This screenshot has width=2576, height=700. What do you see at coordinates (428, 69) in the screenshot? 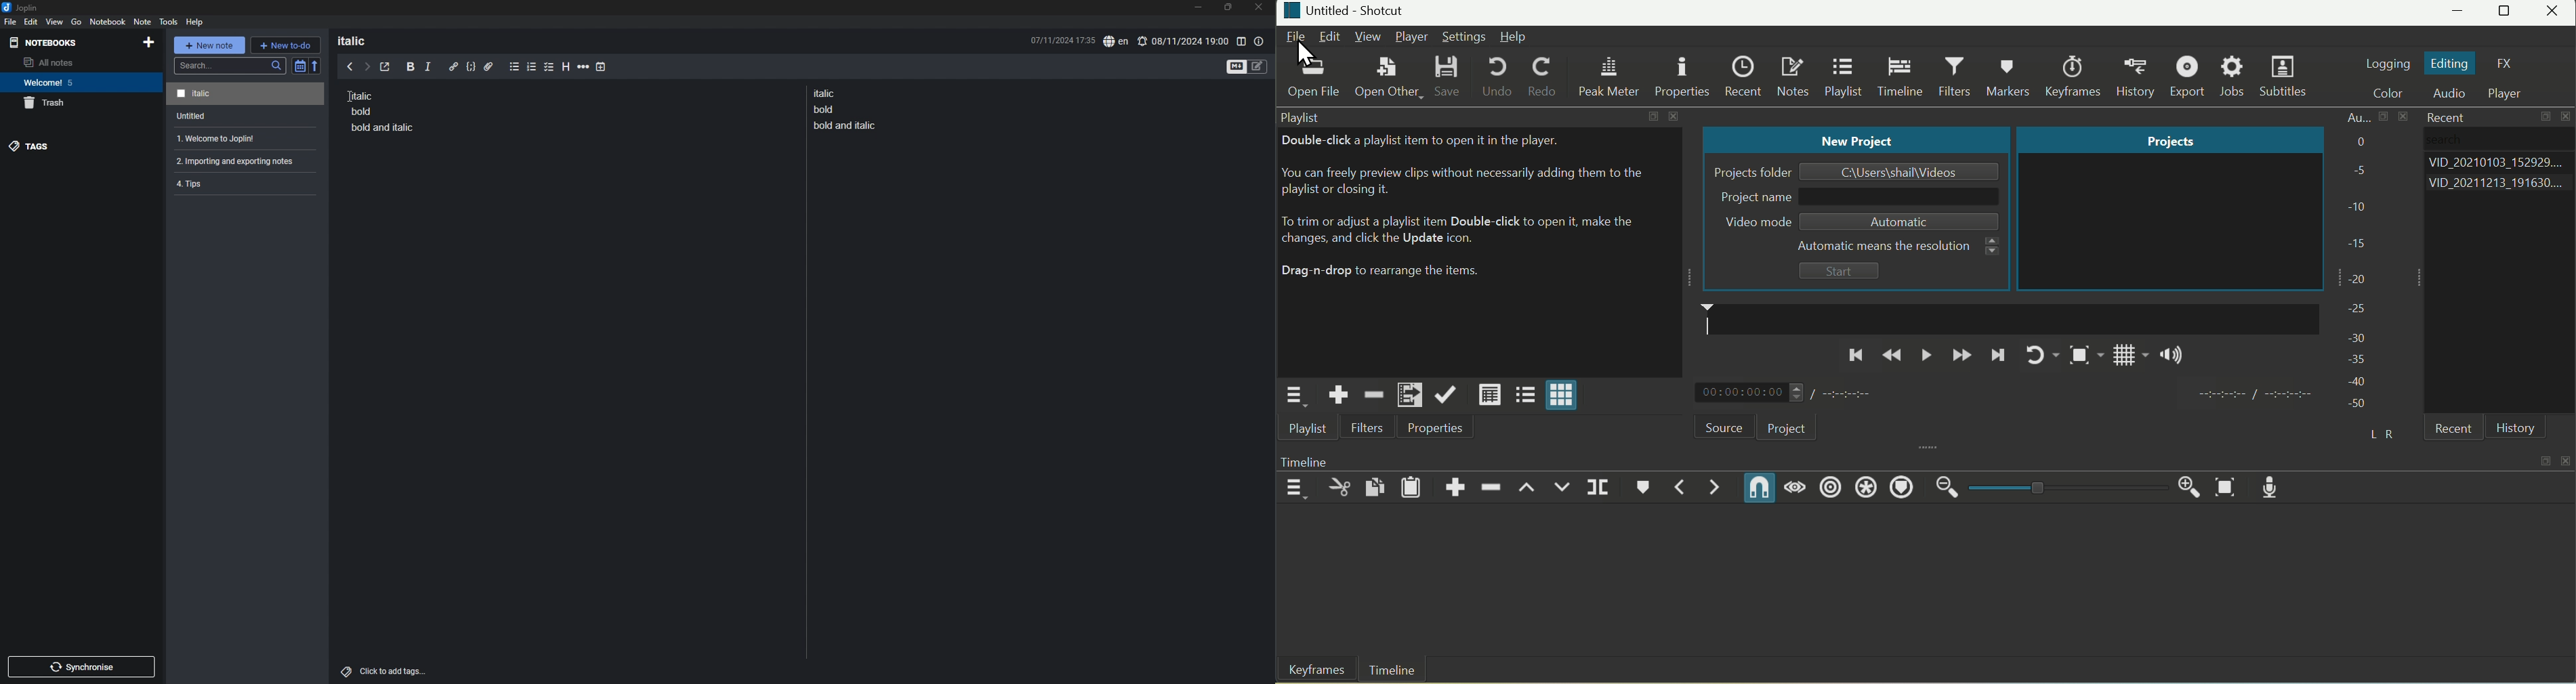
I see `italic` at bounding box center [428, 69].